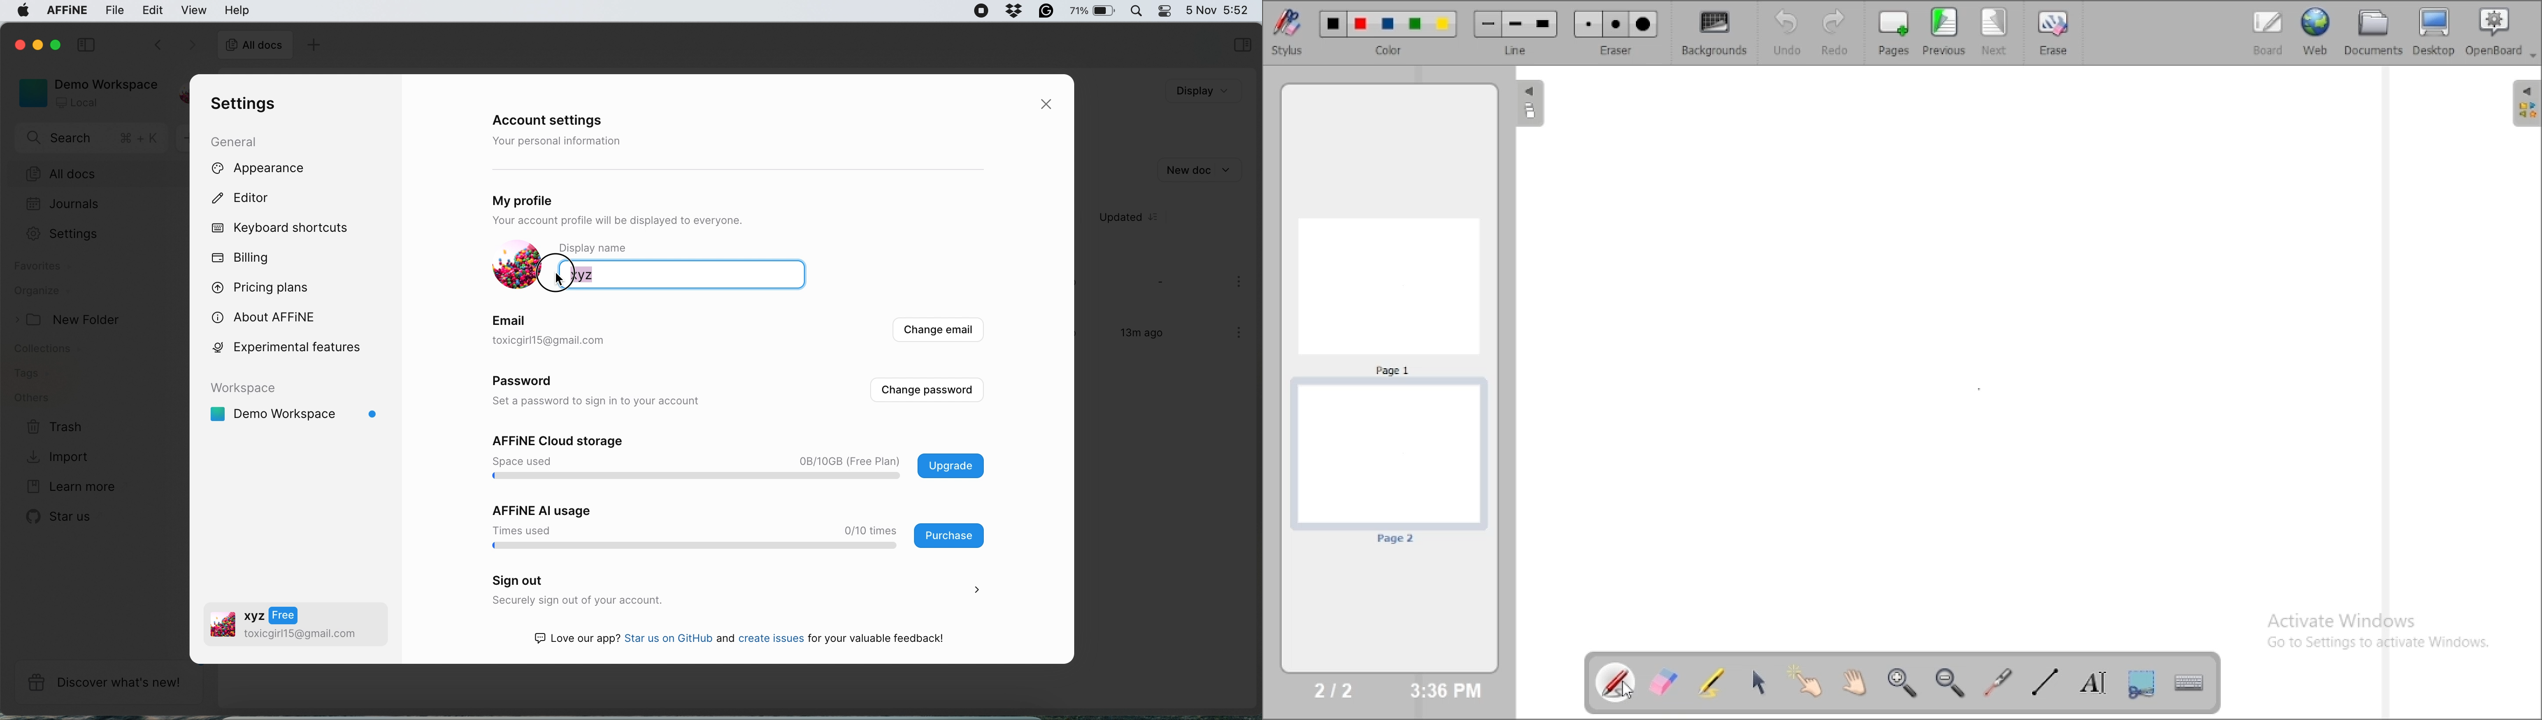 The height and width of the screenshot is (728, 2548). Describe the element at coordinates (94, 139) in the screenshot. I see `search` at that location.